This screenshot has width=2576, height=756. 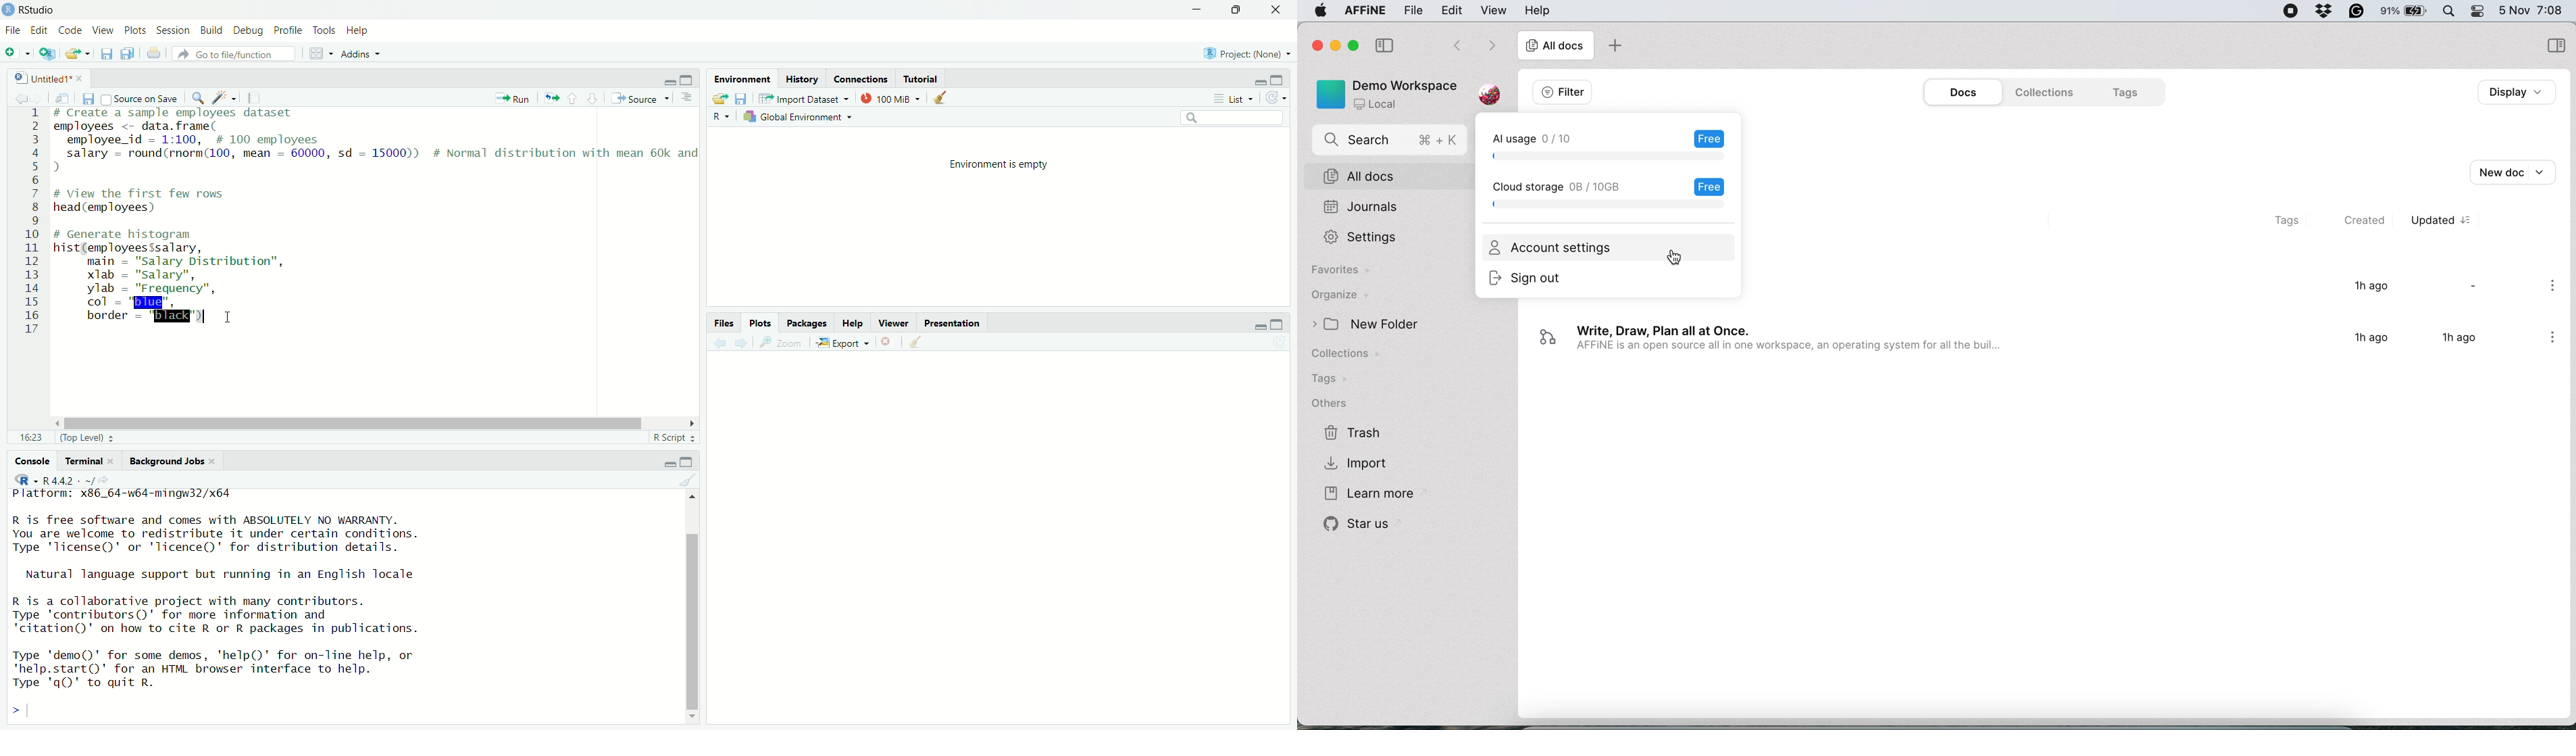 What do you see at coordinates (724, 323) in the screenshot?
I see `Files` at bounding box center [724, 323].